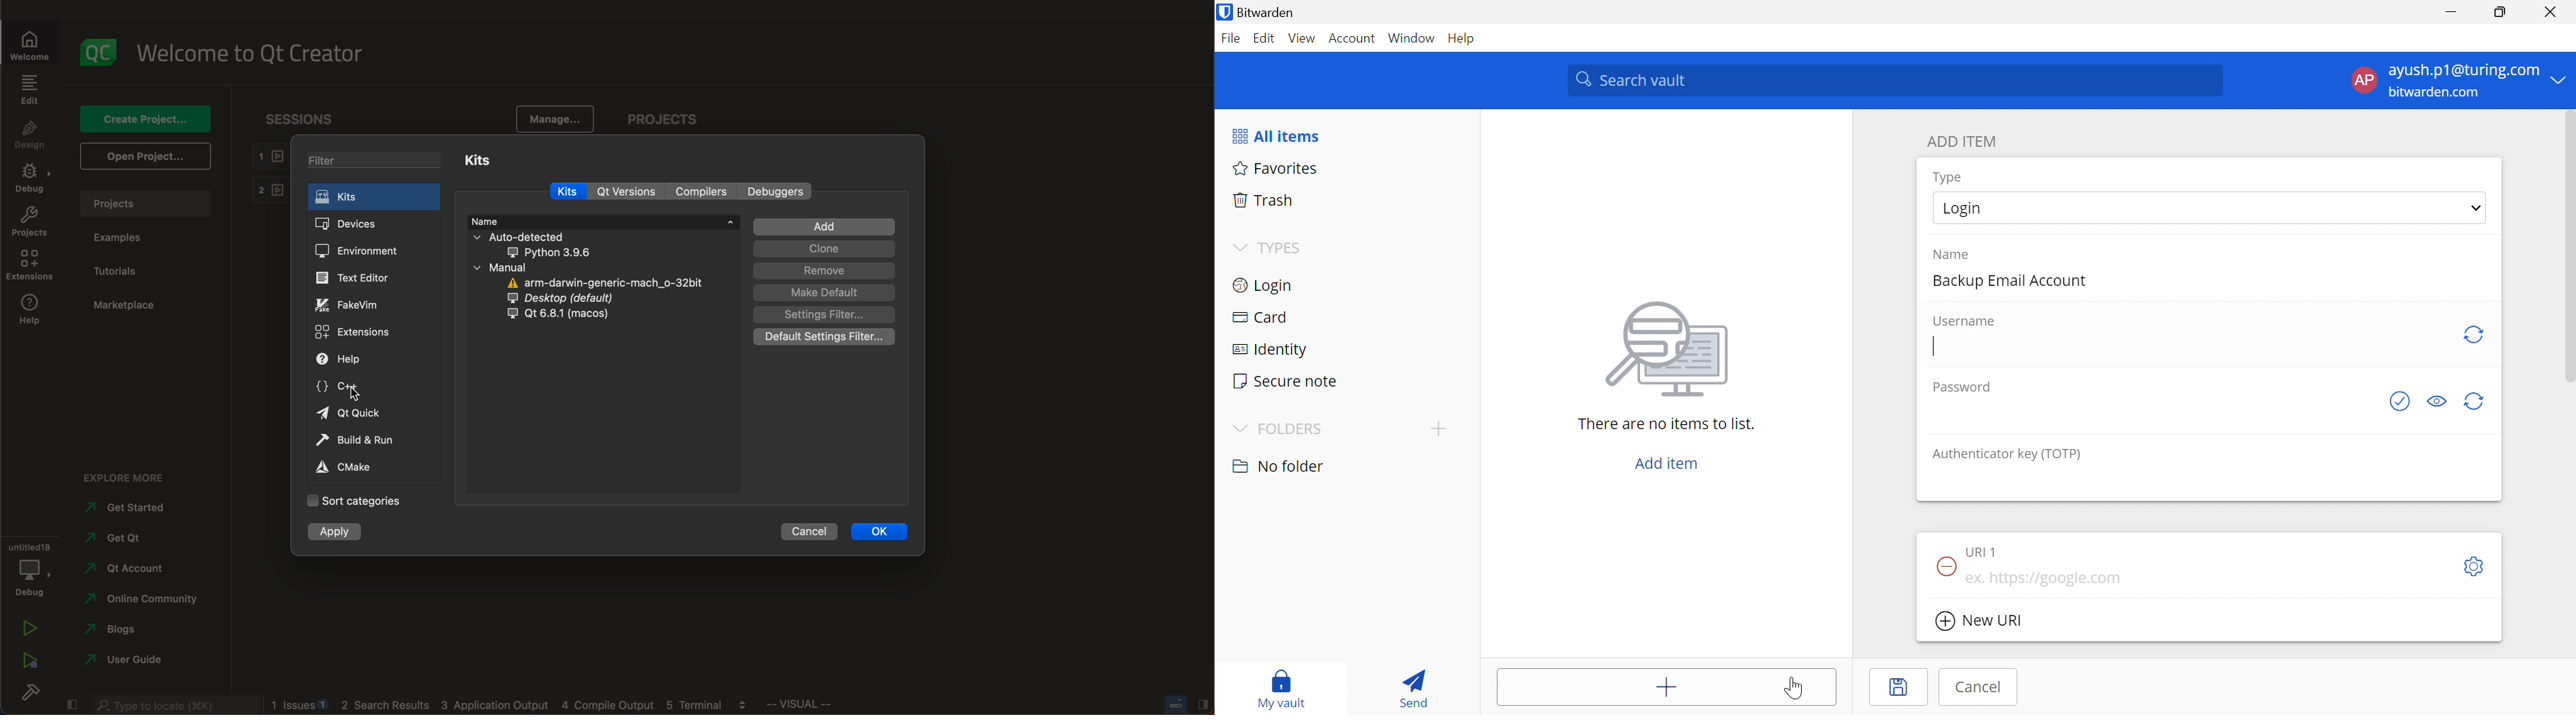 The image size is (2576, 728). I want to click on apply, so click(336, 533).